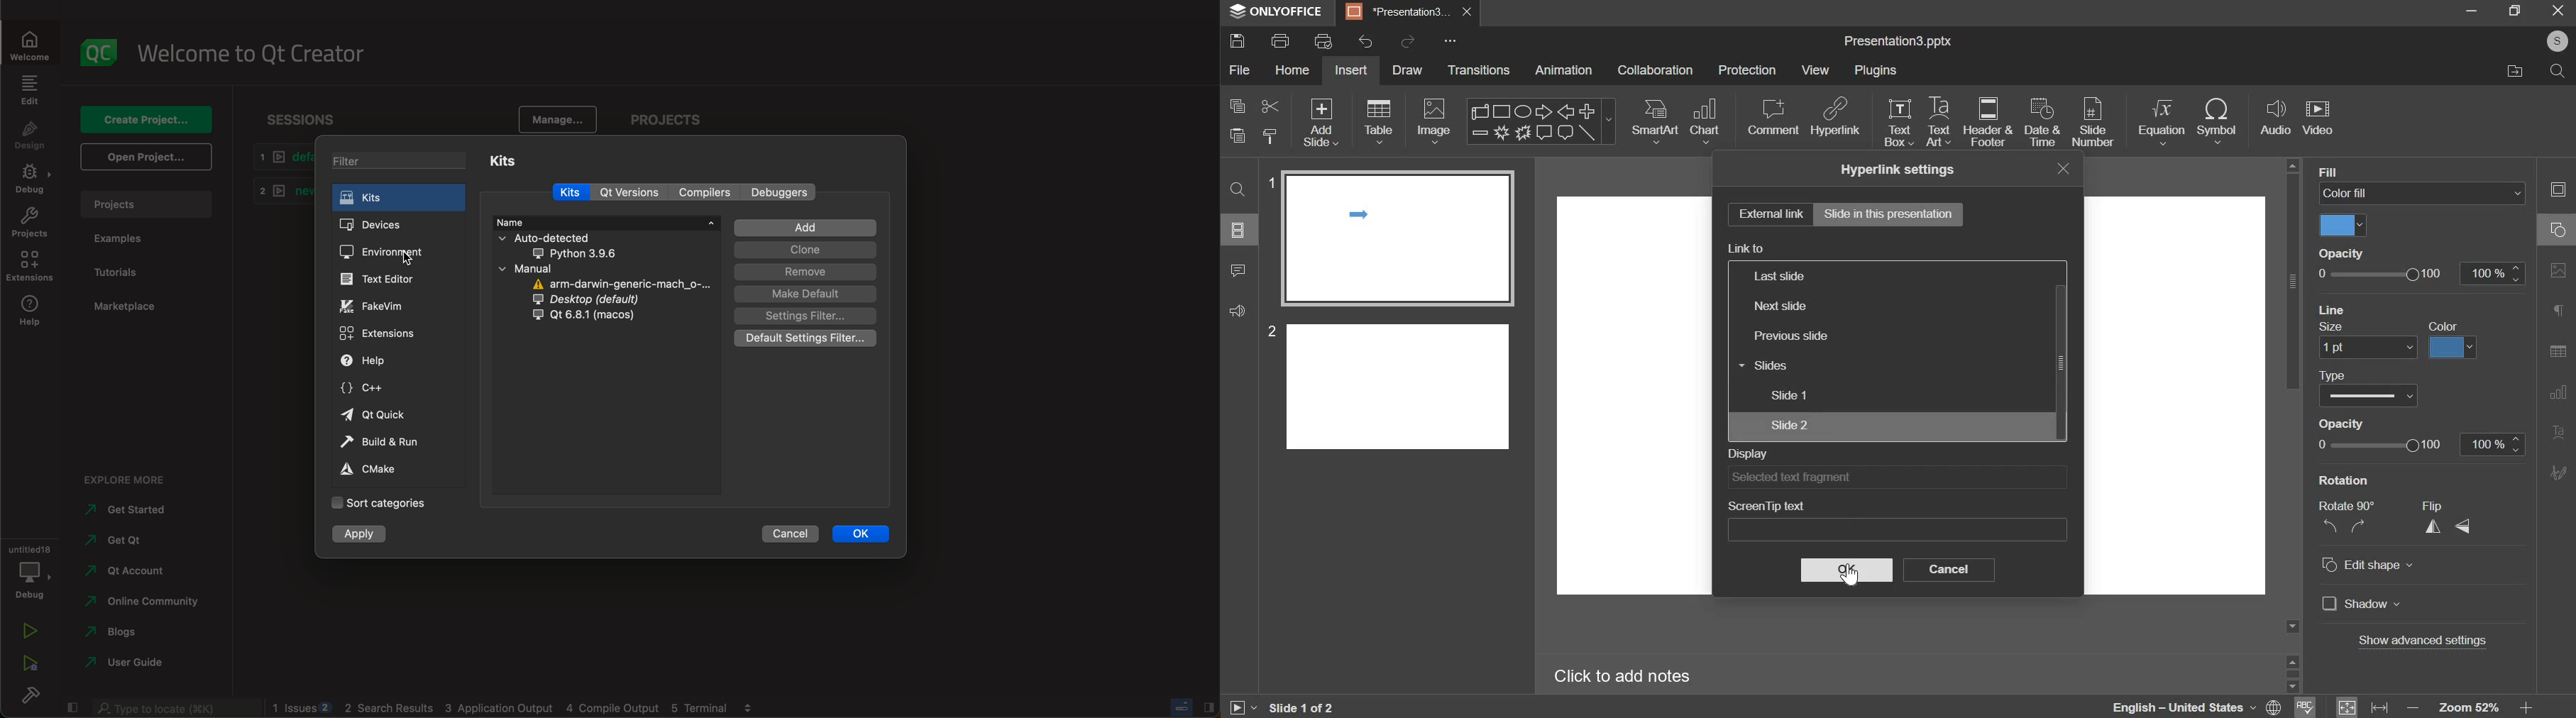 This screenshot has height=728, width=2576. Describe the element at coordinates (1399, 385) in the screenshot. I see `slide 2 preview` at that location.